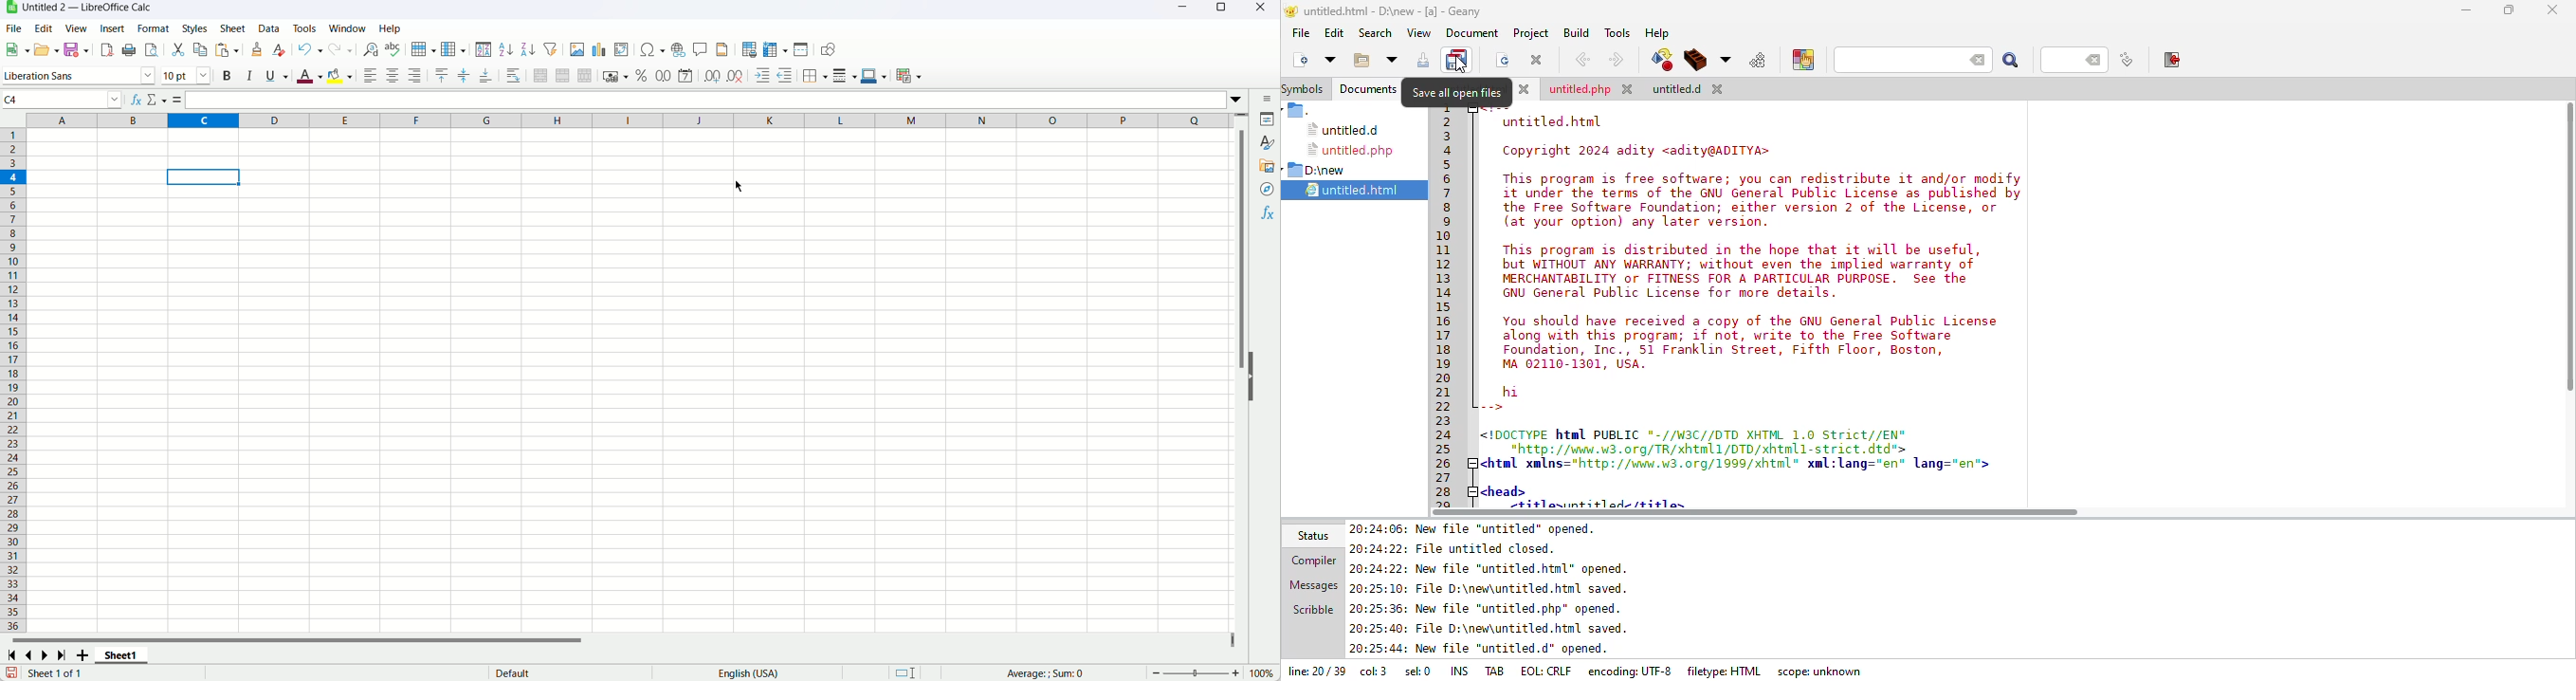 The height and width of the screenshot is (700, 2576). What do you see at coordinates (1662, 60) in the screenshot?
I see `compile` at bounding box center [1662, 60].